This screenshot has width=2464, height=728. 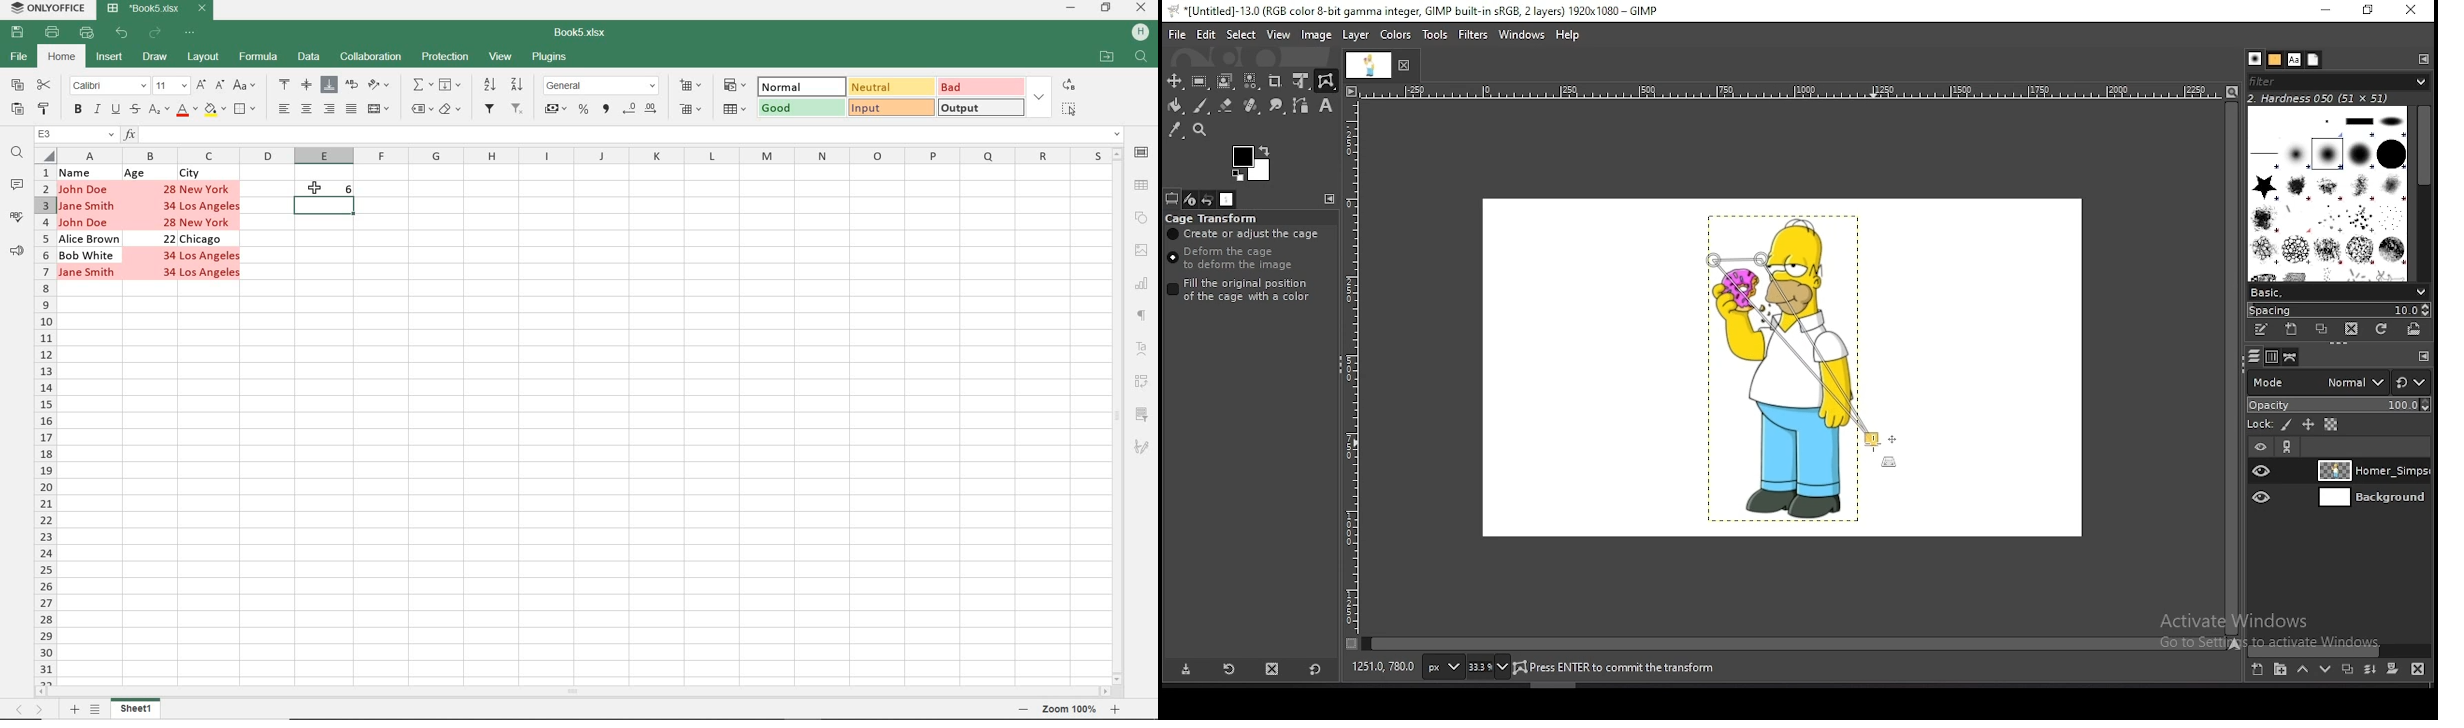 What do you see at coordinates (1314, 671) in the screenshot?
I see `reset` at bounding box center [1314, 671].